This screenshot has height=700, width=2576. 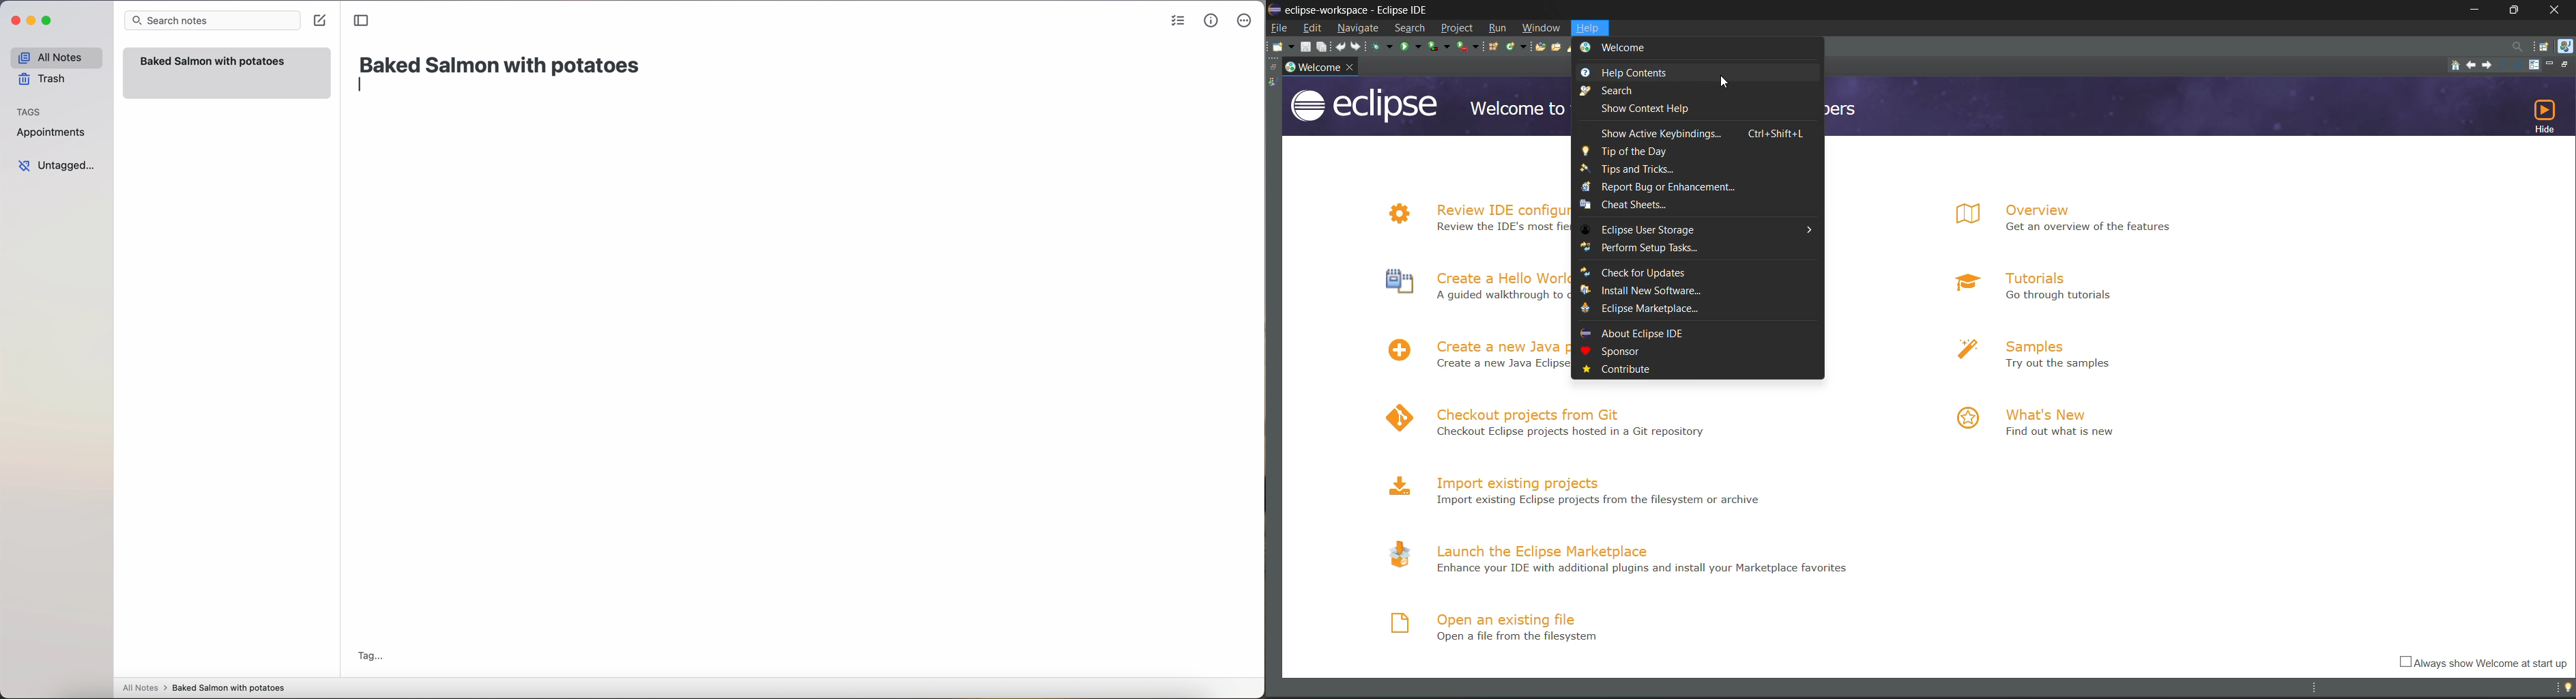 What do you see at coordinates (14, 21) in the screenshot?
I see `close Simplenote` at bounding box center [14, 21].